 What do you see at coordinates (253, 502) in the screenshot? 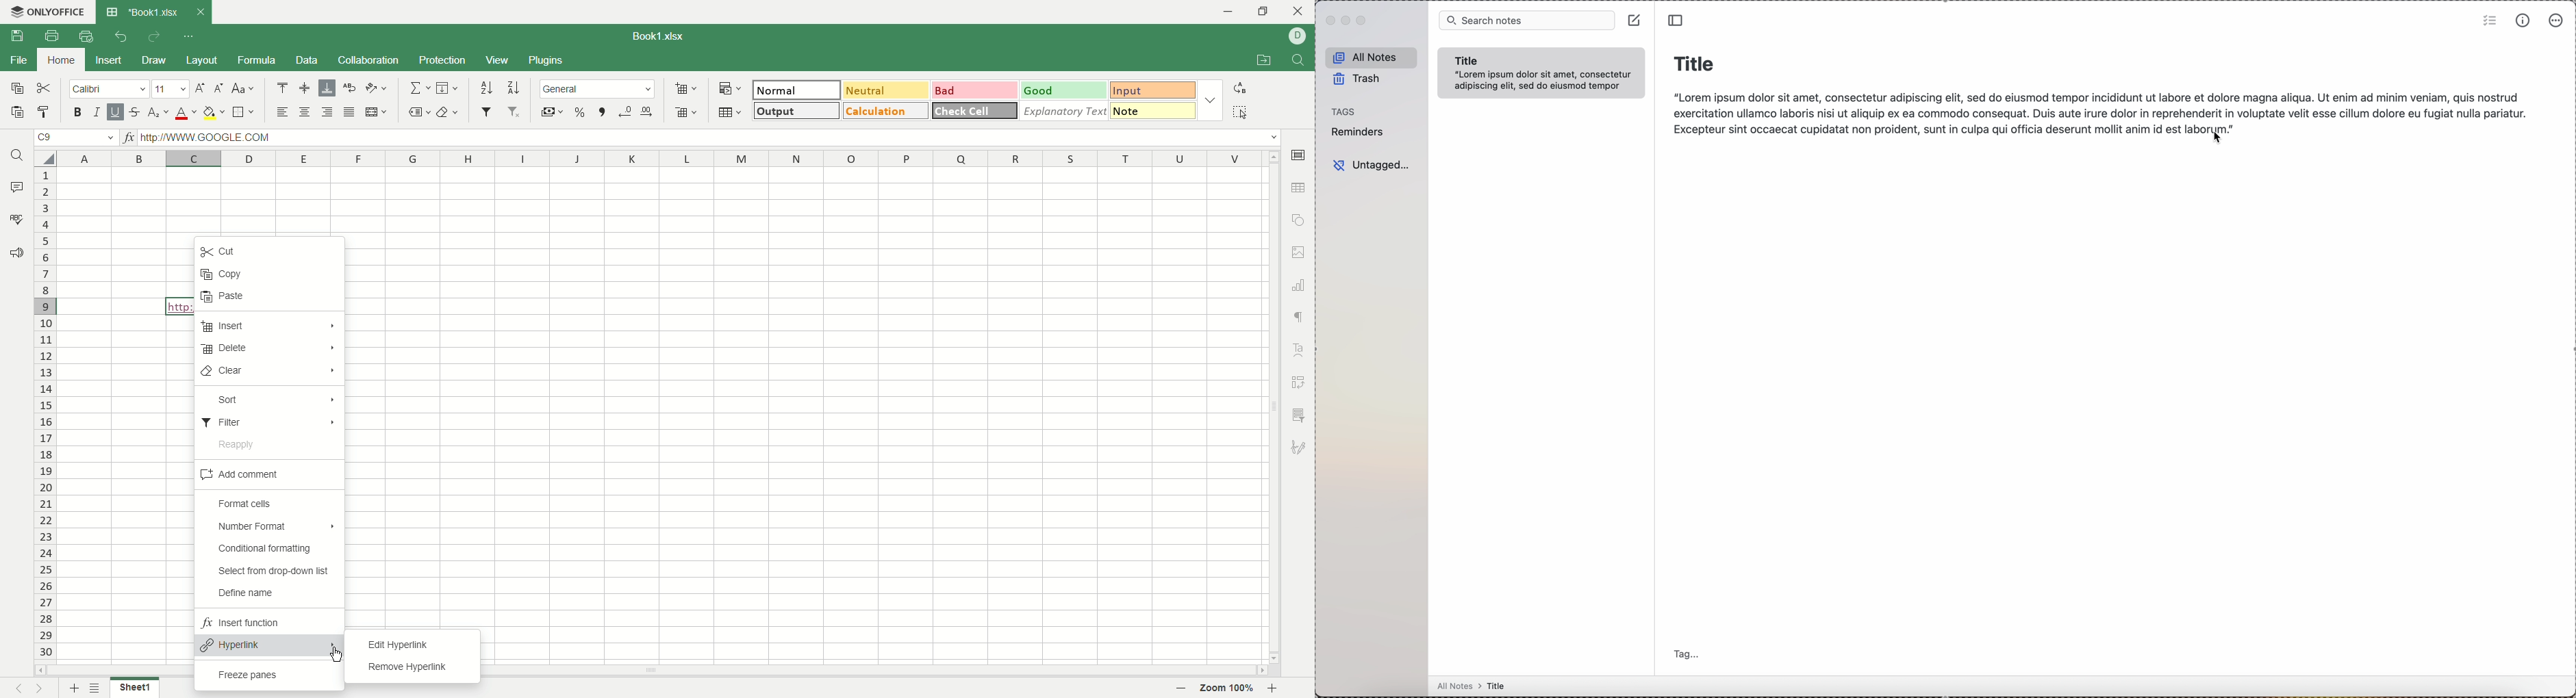
I see `format cells` at bounding box center [253, 502].